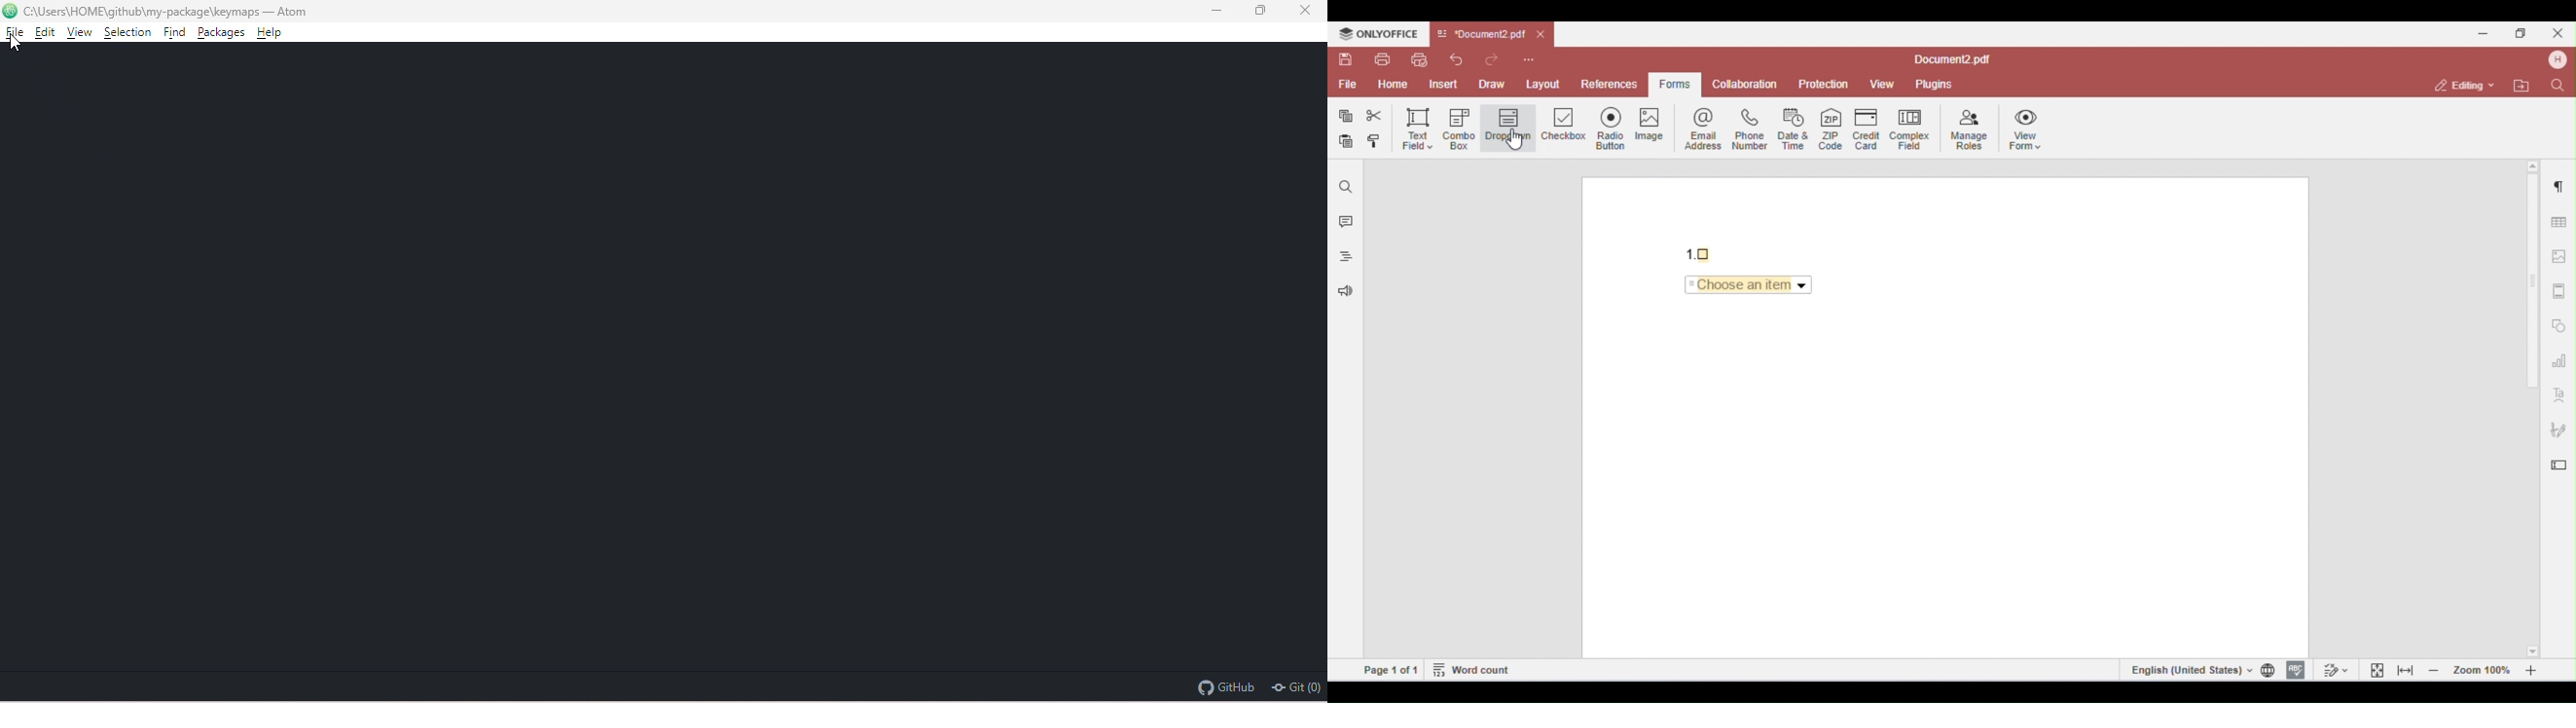 This screenshot has height=728, width=2576. I want to click on minimize, so click(1213, 13).